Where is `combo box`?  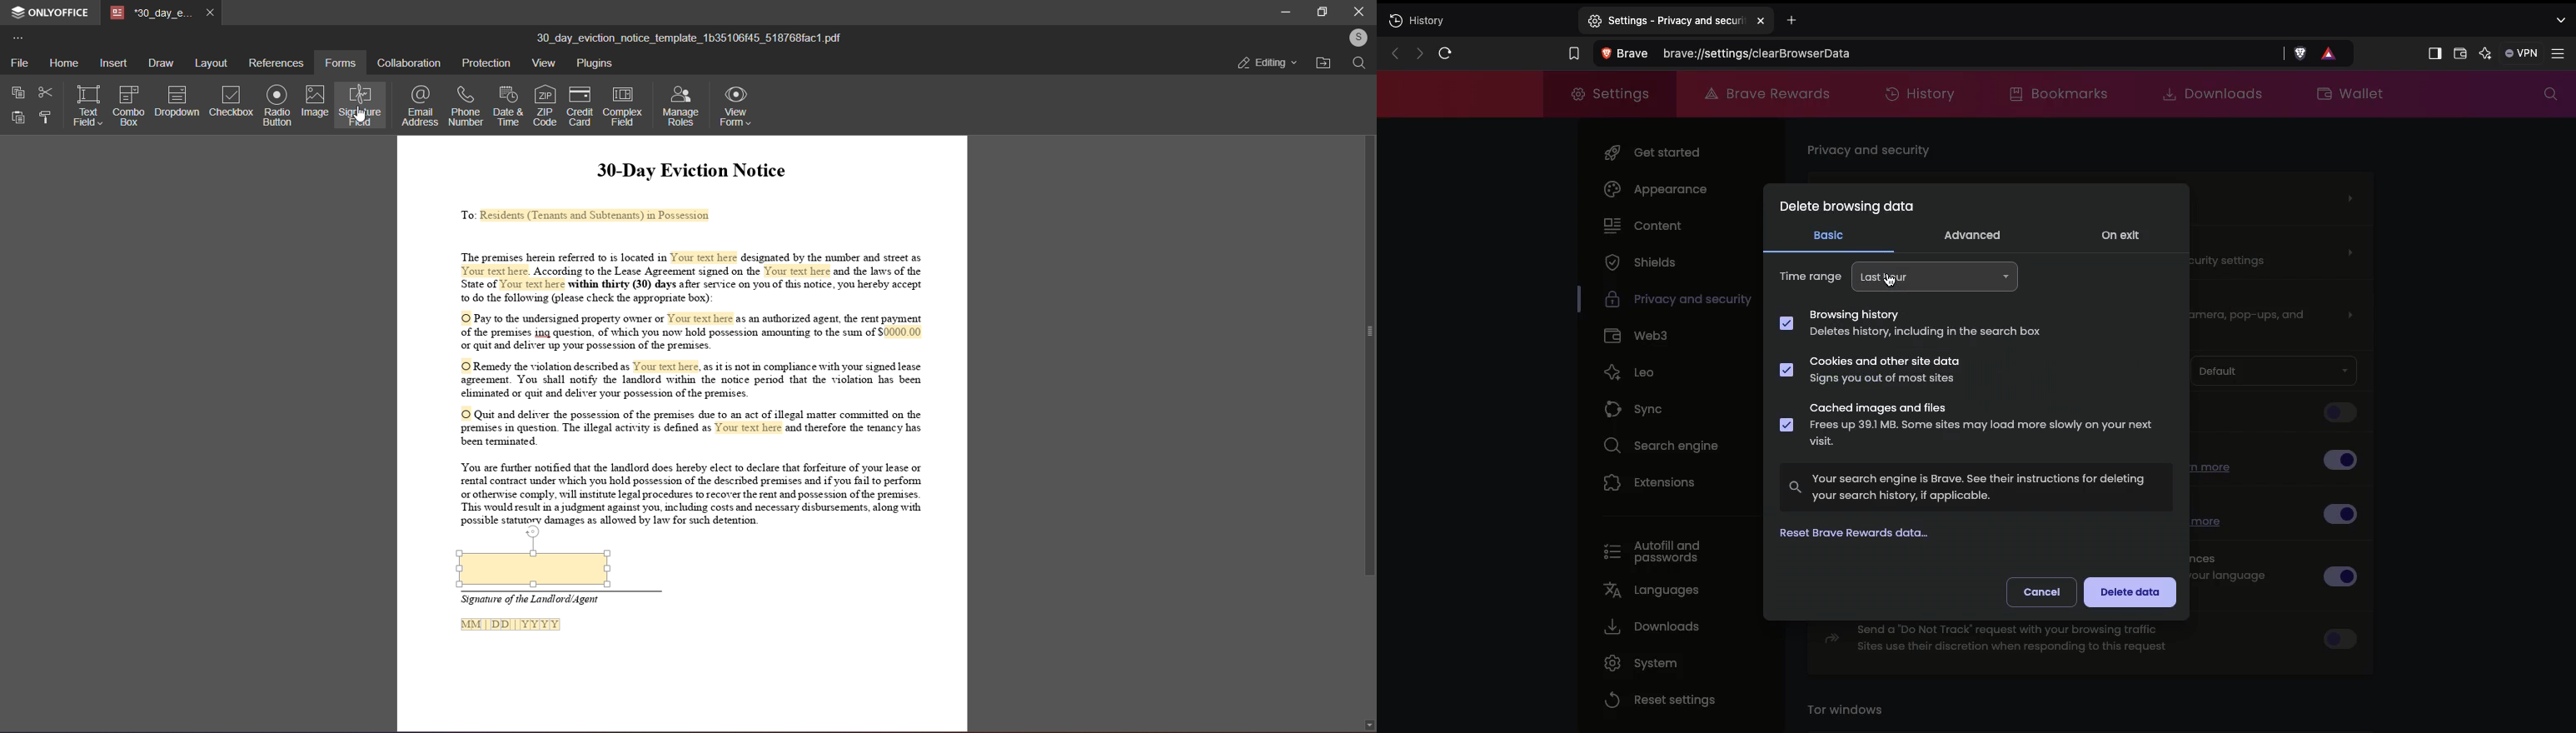 combo box is located at coordinates (128, 105).